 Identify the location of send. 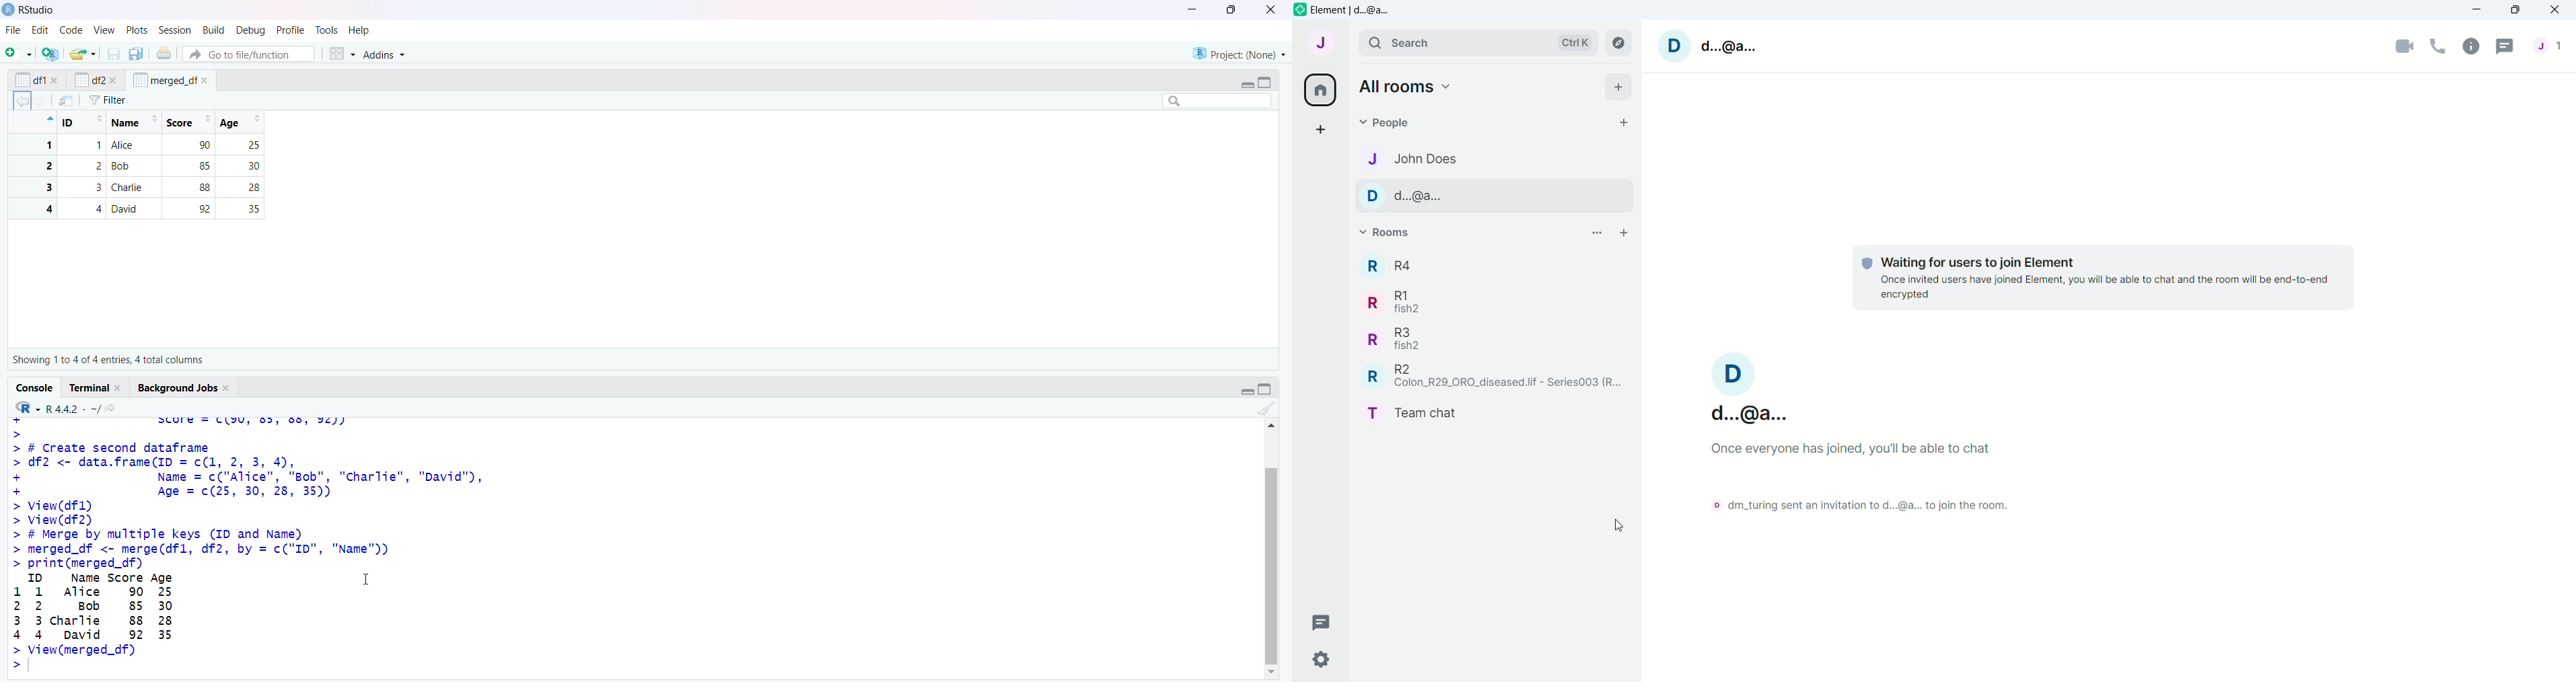
(67, 100).